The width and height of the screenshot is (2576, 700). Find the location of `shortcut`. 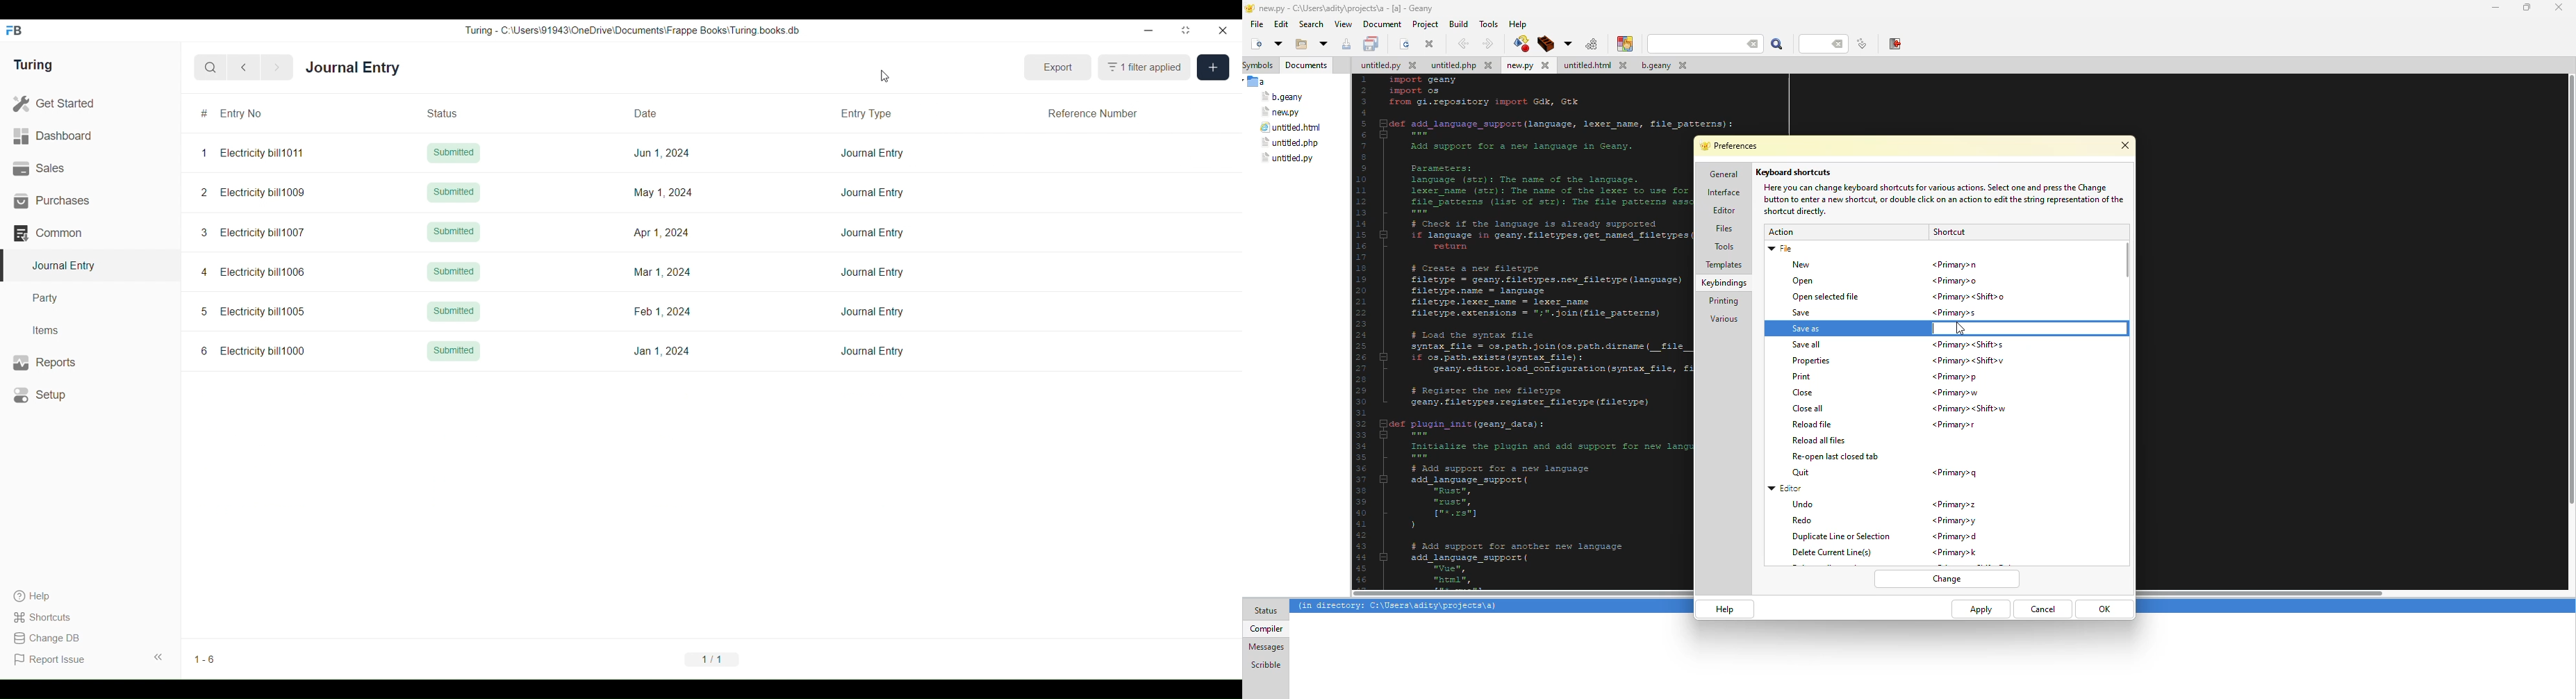

shortcut is located at coordinates (1952, 536).